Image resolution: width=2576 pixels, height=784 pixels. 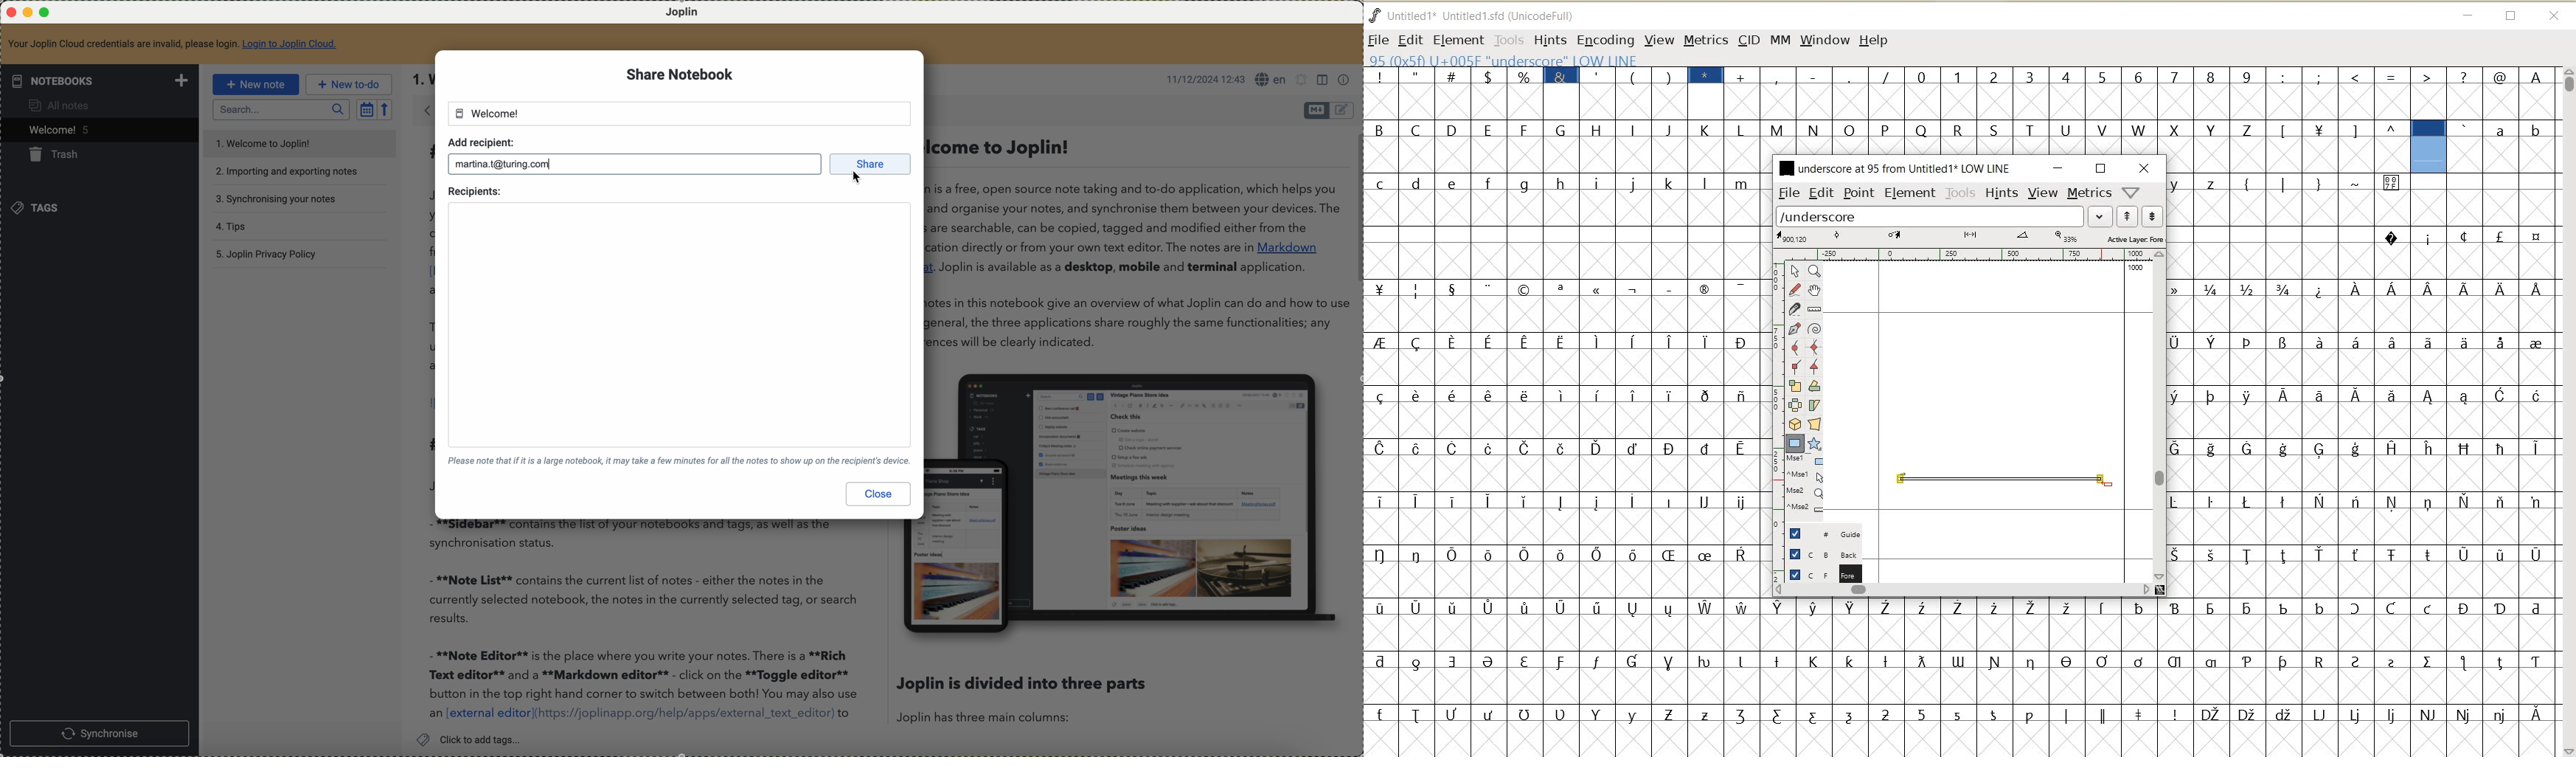 I want to click on GLYPHY CHARACTERS & NUMBERS, so click(x=2159, y=87).